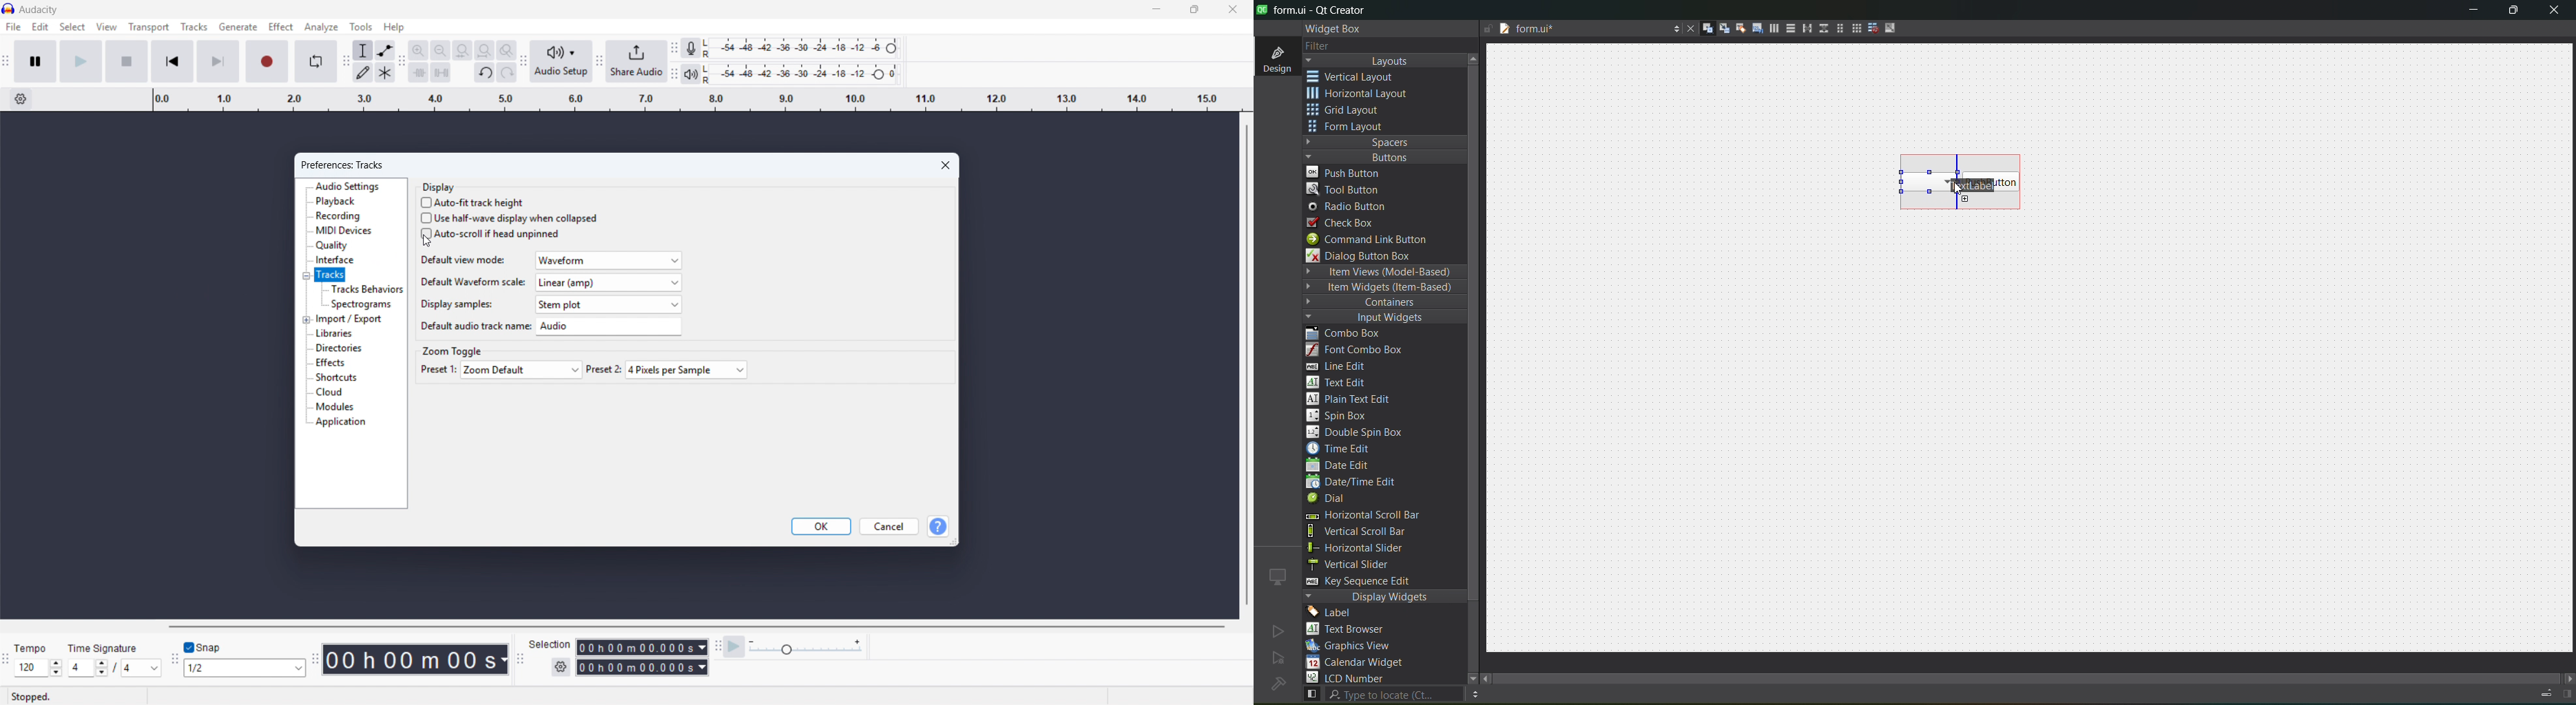 This screenshot has height=728, width=2576. I want to click on edit toolbar, so click(402, 61).